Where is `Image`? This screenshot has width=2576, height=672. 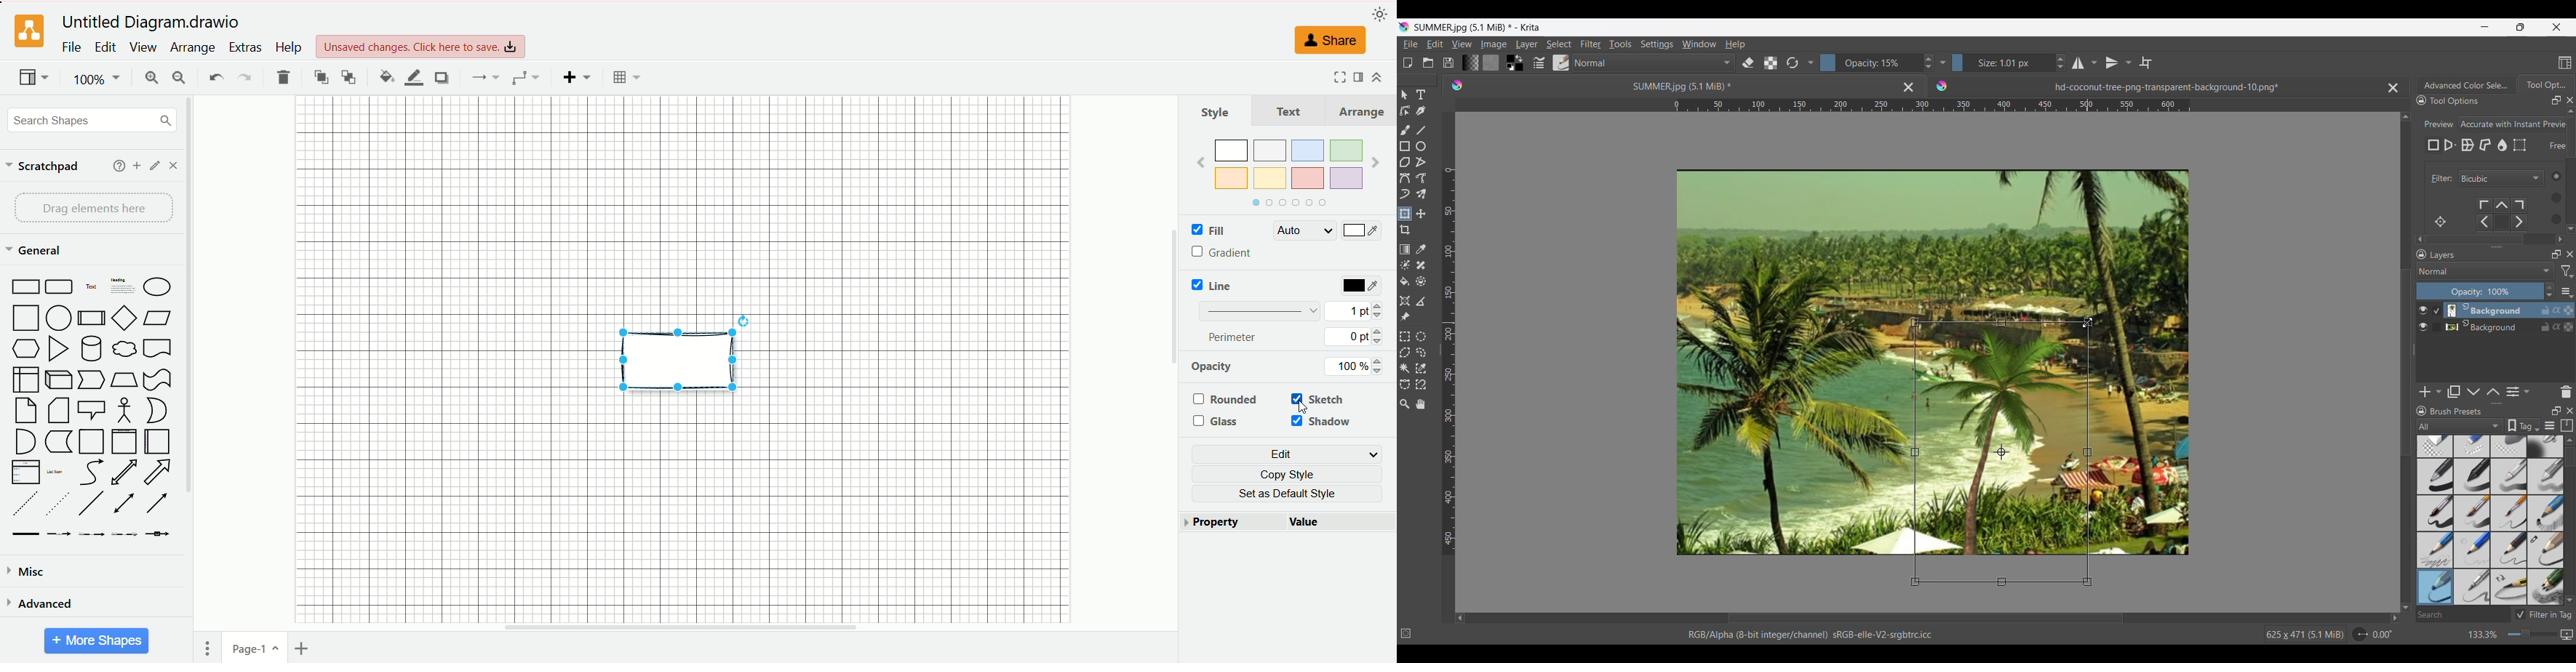 Image is located at coordinates (1493, 44).